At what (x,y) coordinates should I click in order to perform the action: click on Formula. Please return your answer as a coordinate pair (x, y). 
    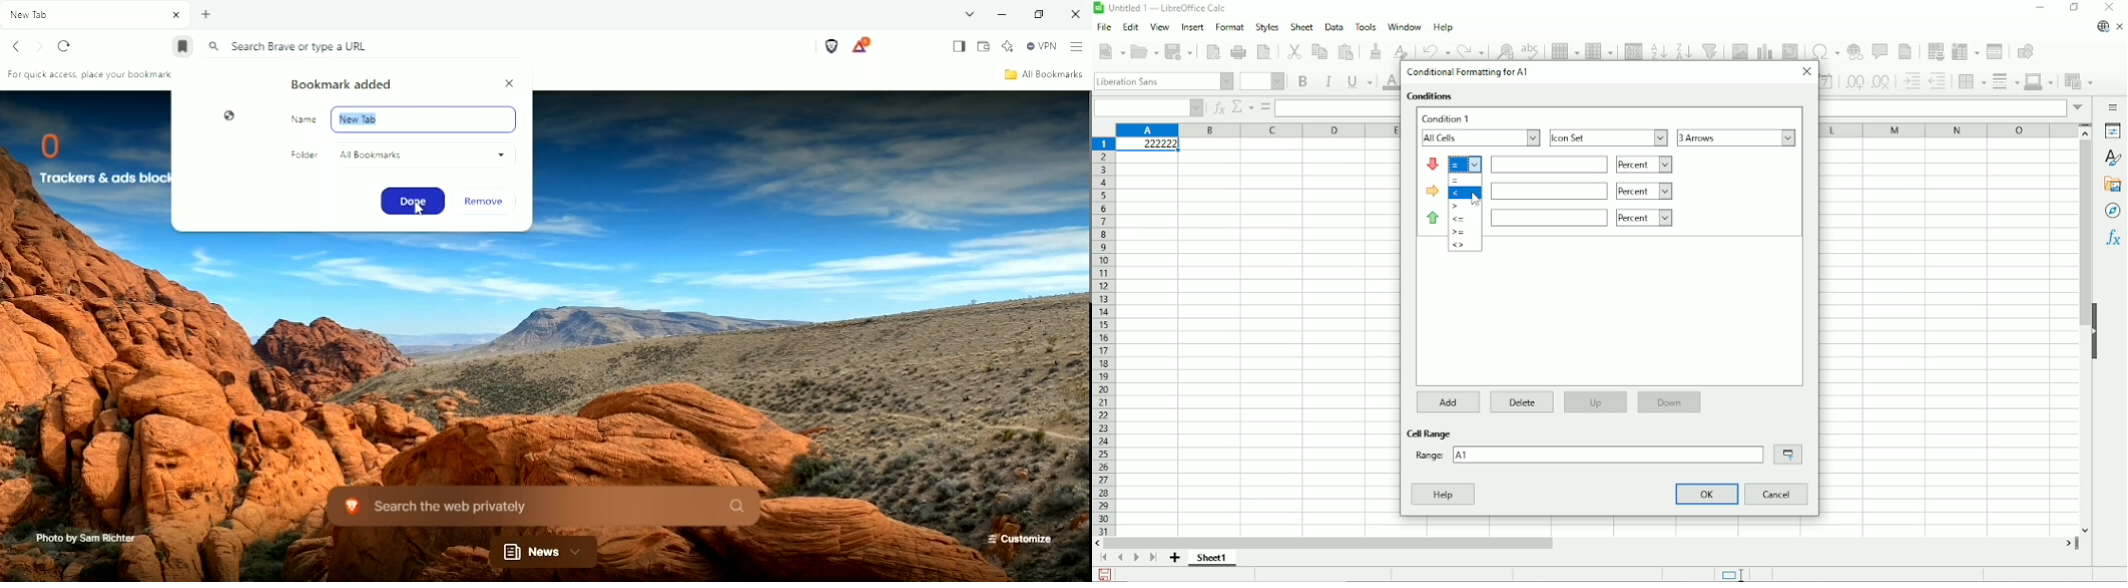
    Looking at the image, I should click on (1265, 107).